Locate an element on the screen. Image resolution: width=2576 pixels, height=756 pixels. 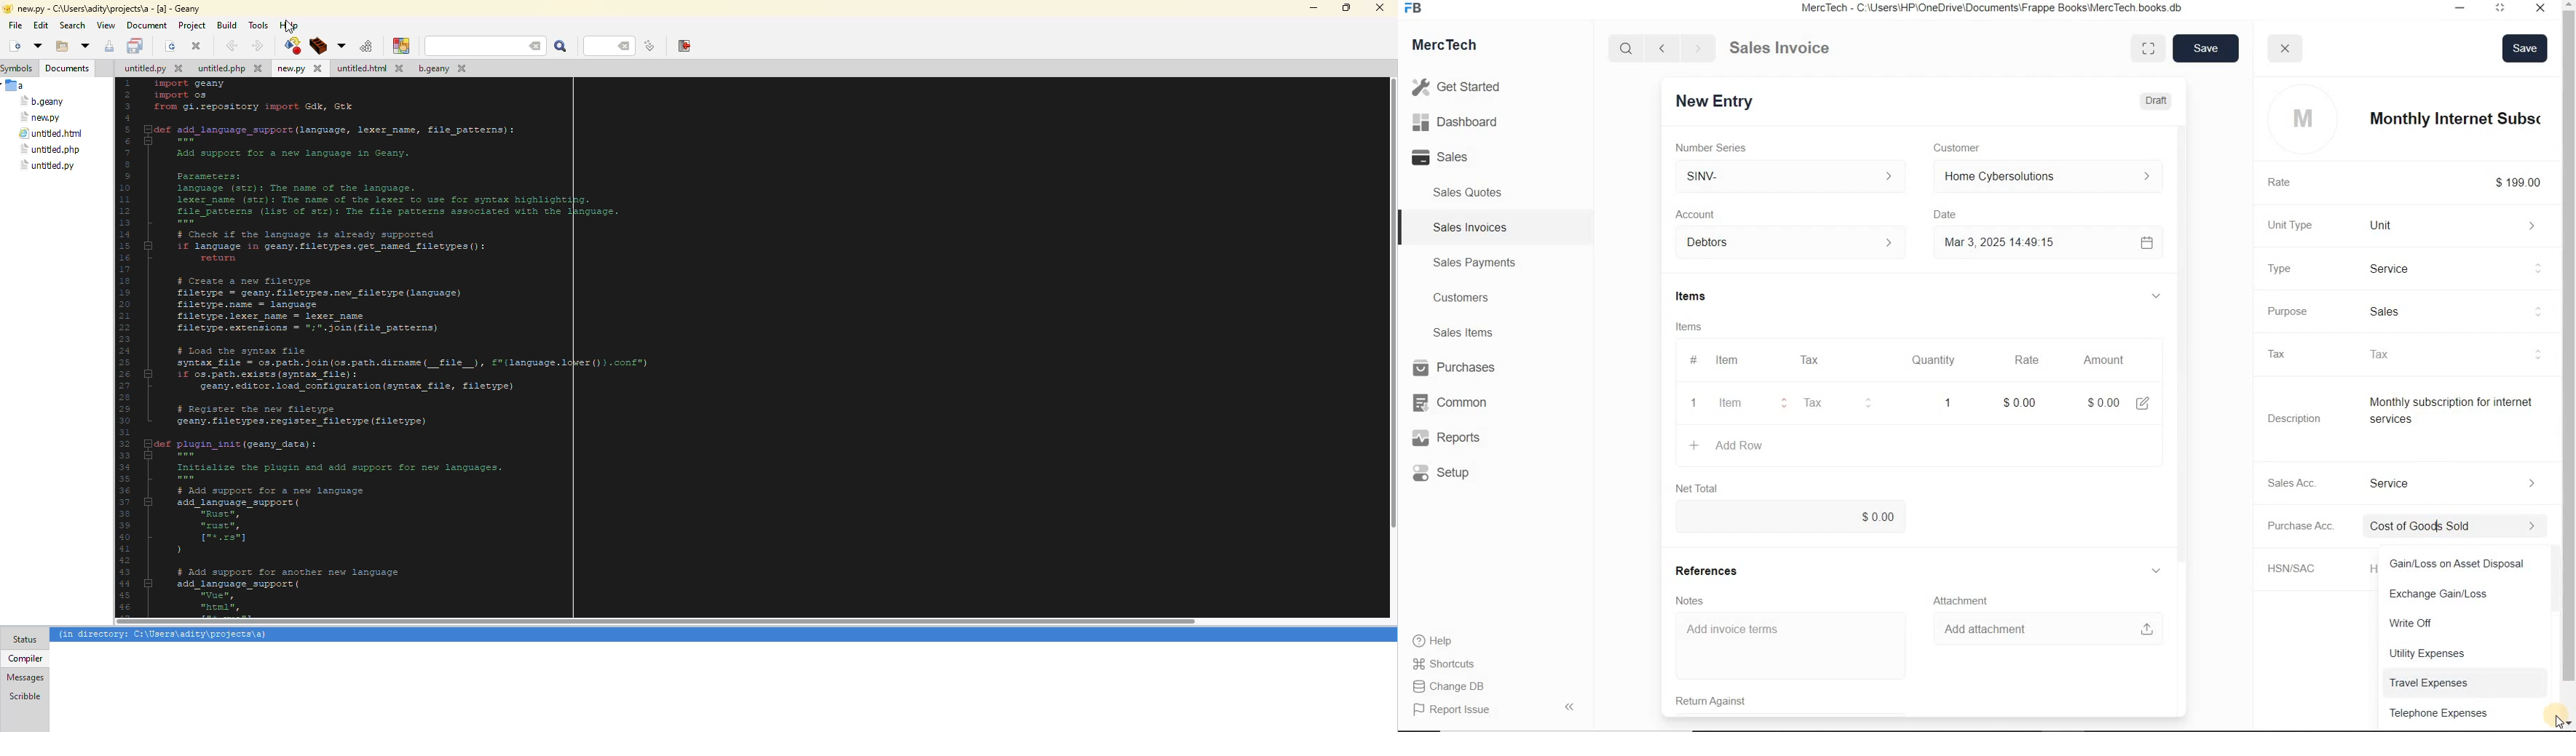
Date is located at coordinates (1956, 215).